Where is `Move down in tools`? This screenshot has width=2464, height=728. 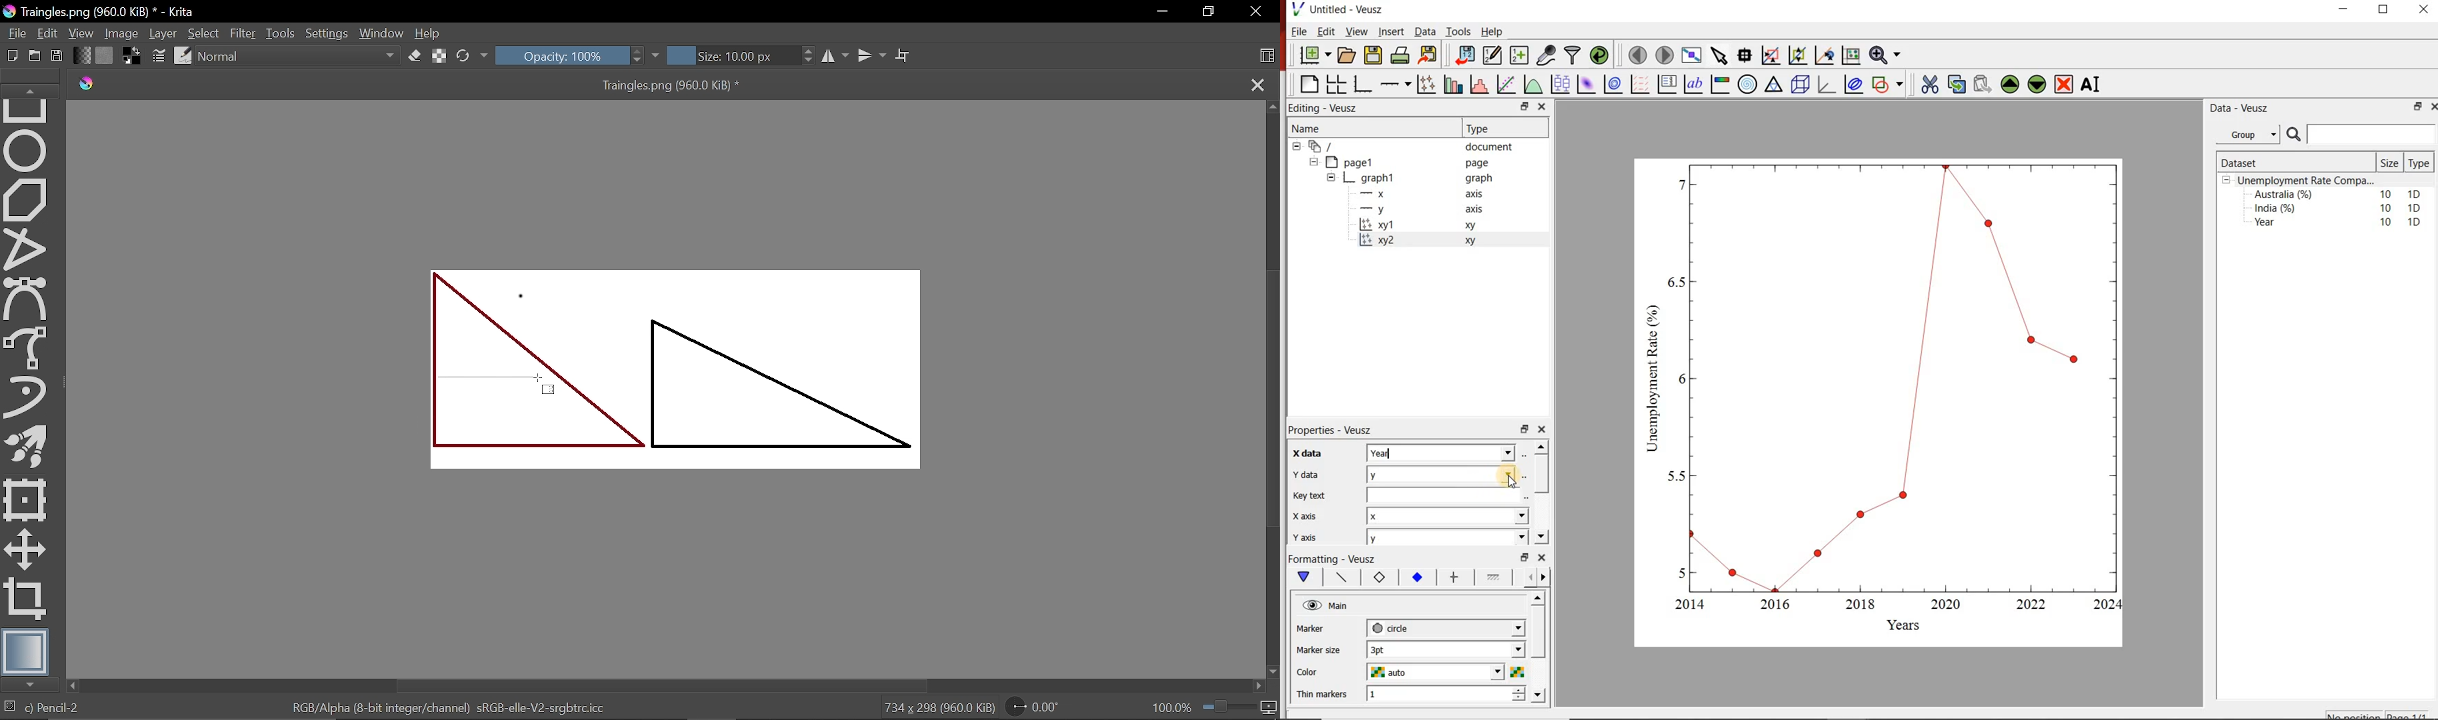 Move down in tools is located at coordinates (32, 685).